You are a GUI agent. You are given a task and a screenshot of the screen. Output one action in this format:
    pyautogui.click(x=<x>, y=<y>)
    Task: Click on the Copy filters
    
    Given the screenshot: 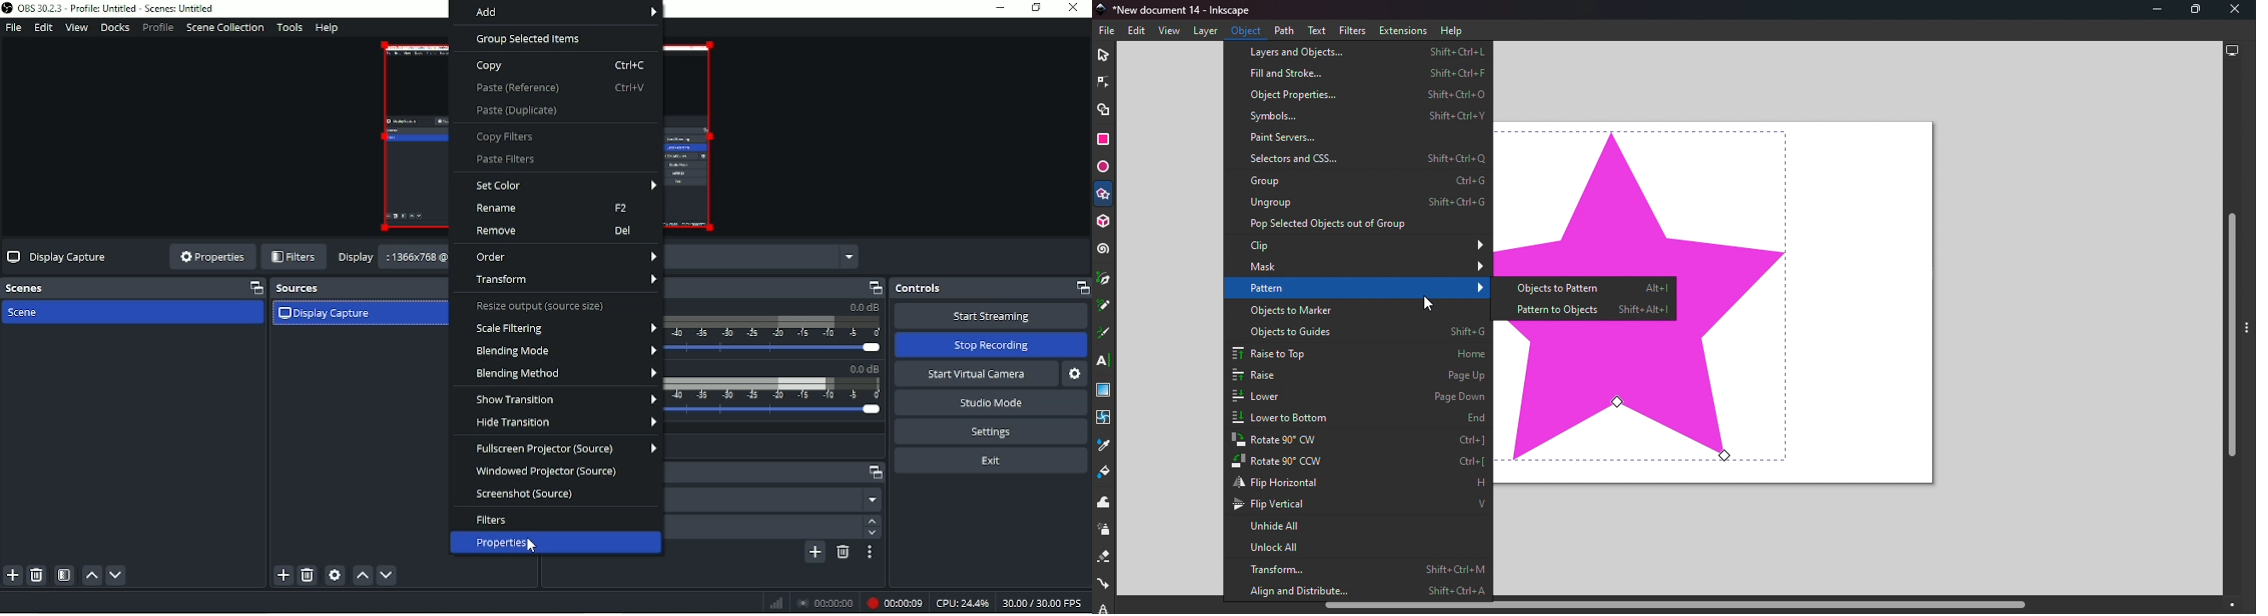 What is the action you would take?
    pyautogui.click(x=505, y=137)
    